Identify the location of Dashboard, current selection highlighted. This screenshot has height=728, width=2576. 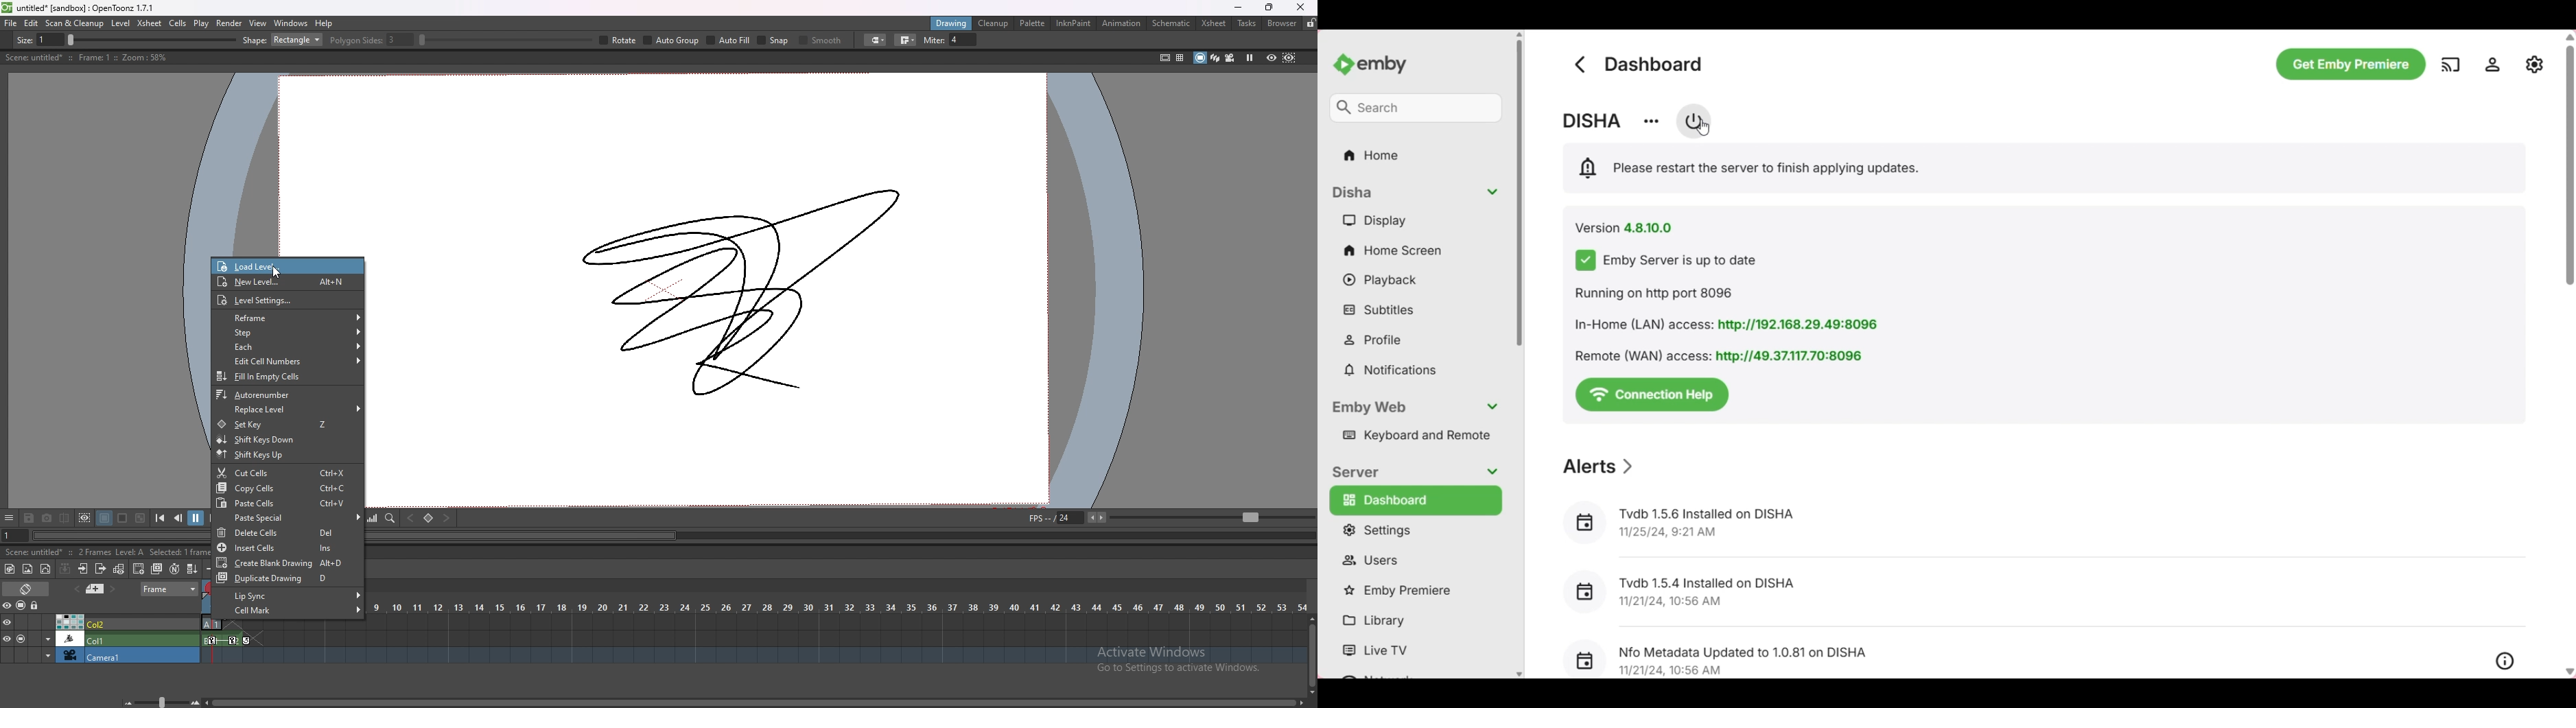
(1416, 500).